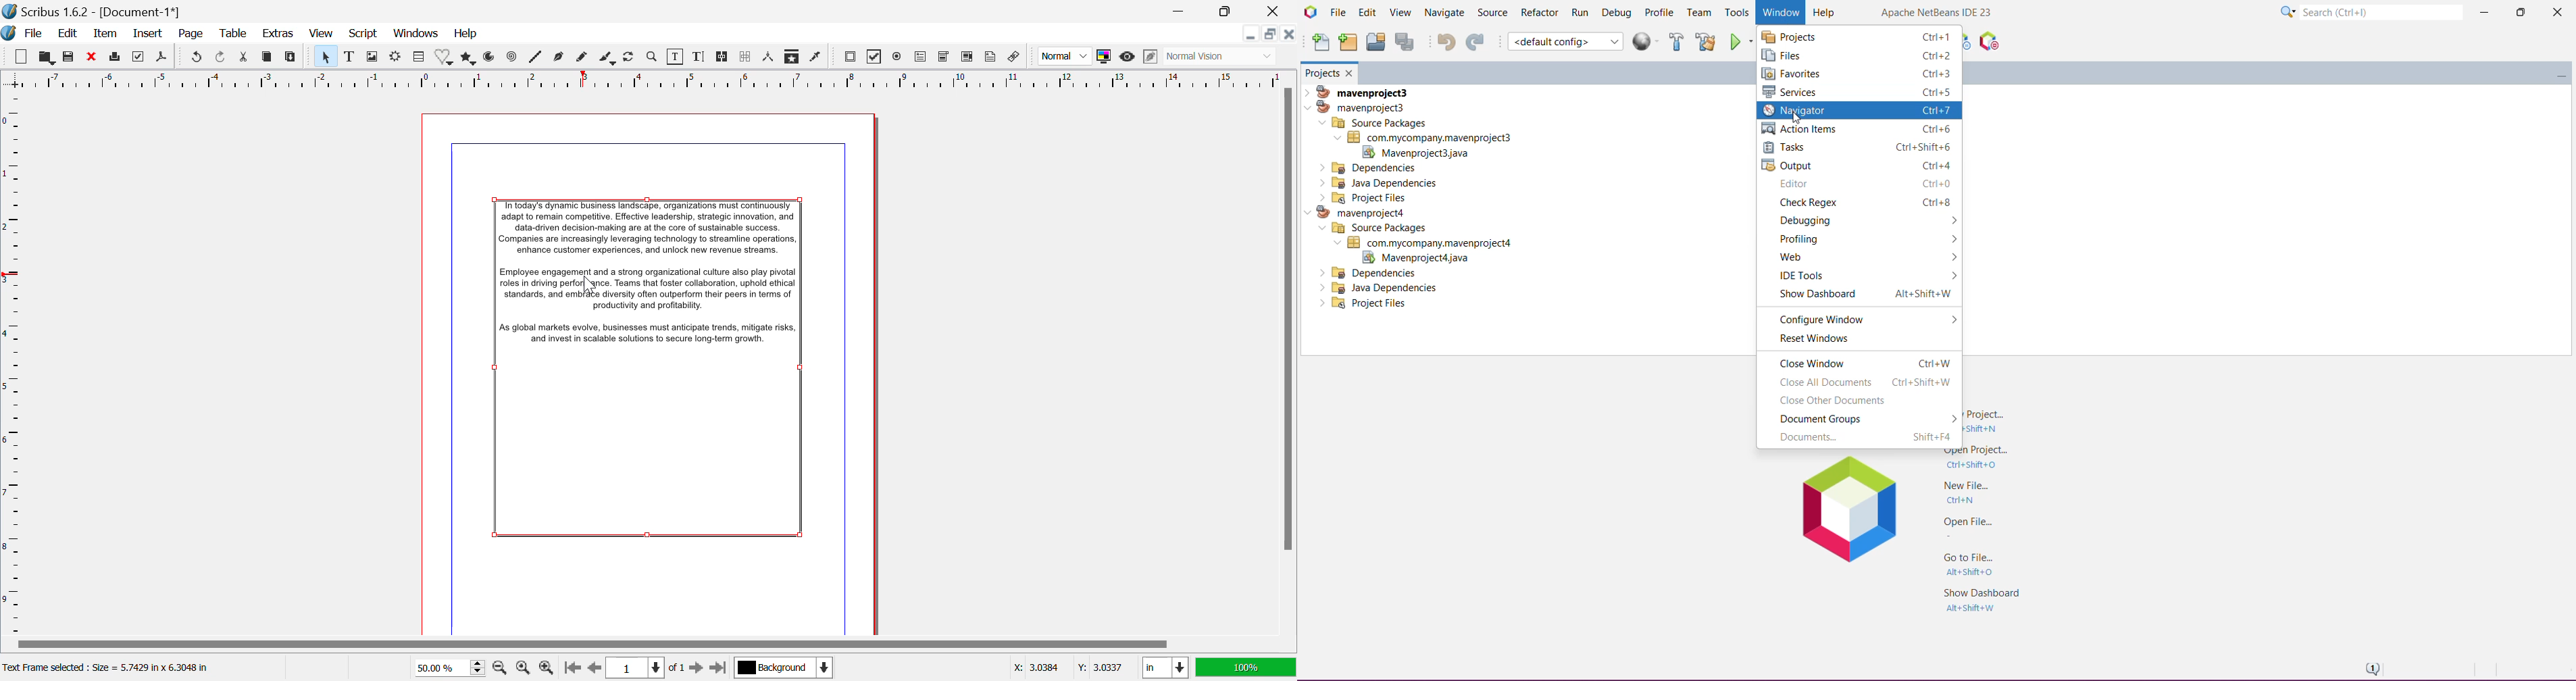 This screenshot has height=700, width=2576. Describe the element at coordinates (770, 58) in the screenshot. I see `Measurements` at that location.